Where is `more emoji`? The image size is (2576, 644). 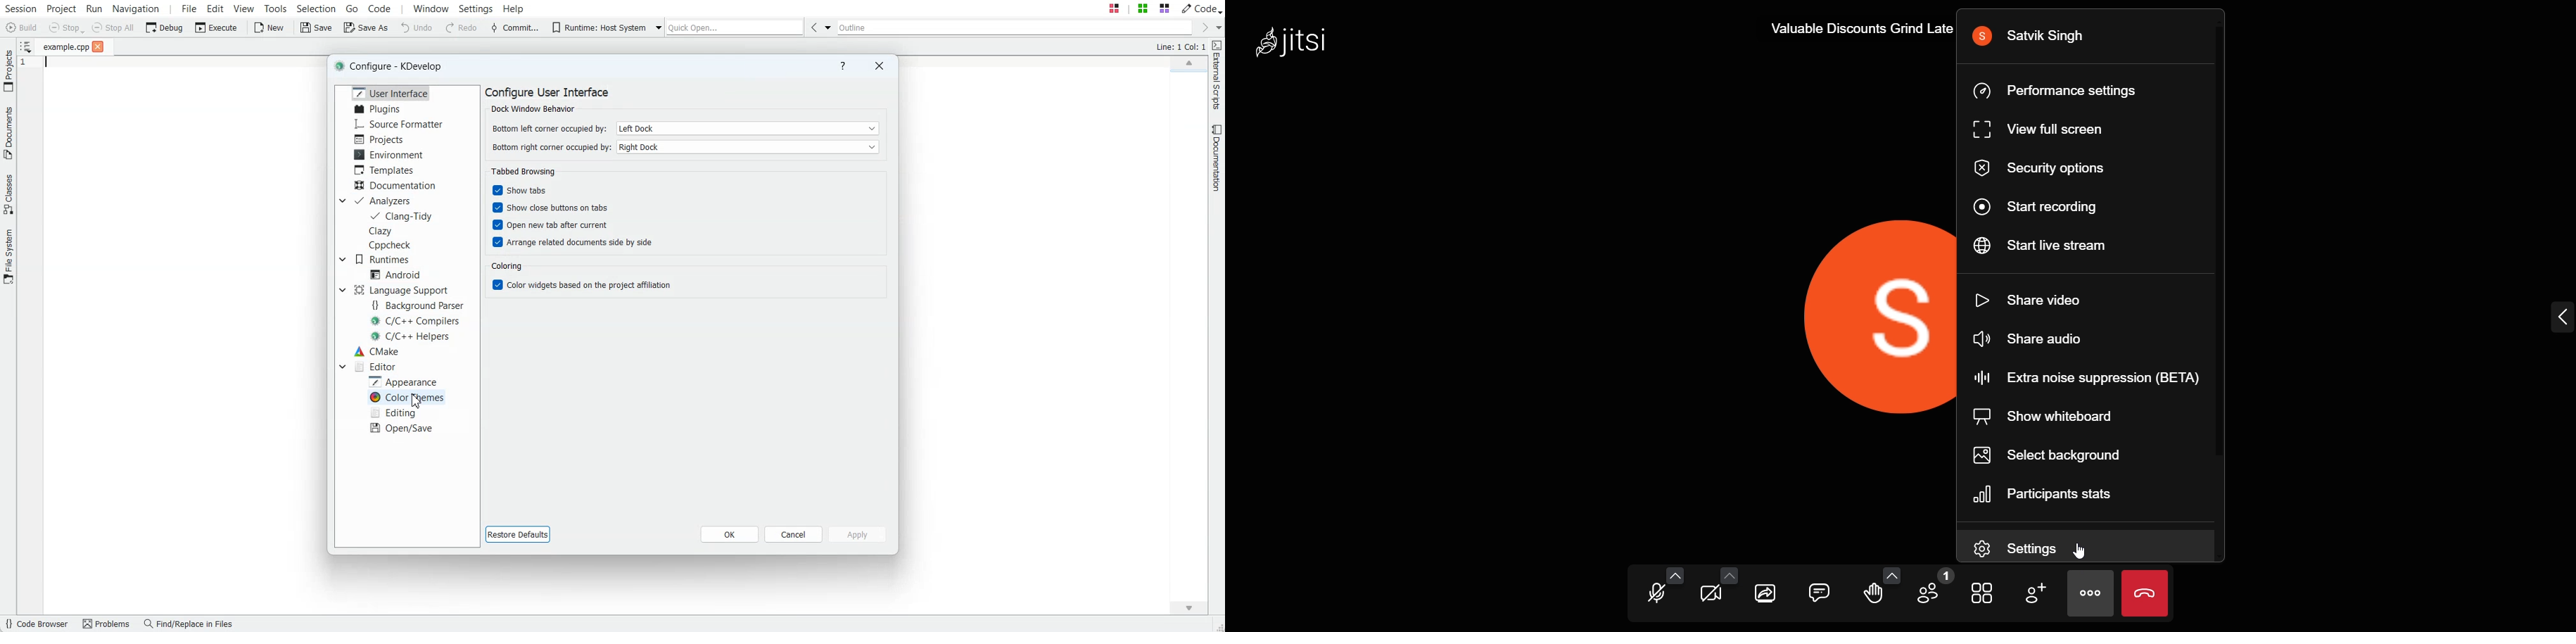 more emoji is located at coordinates (1891, 575).